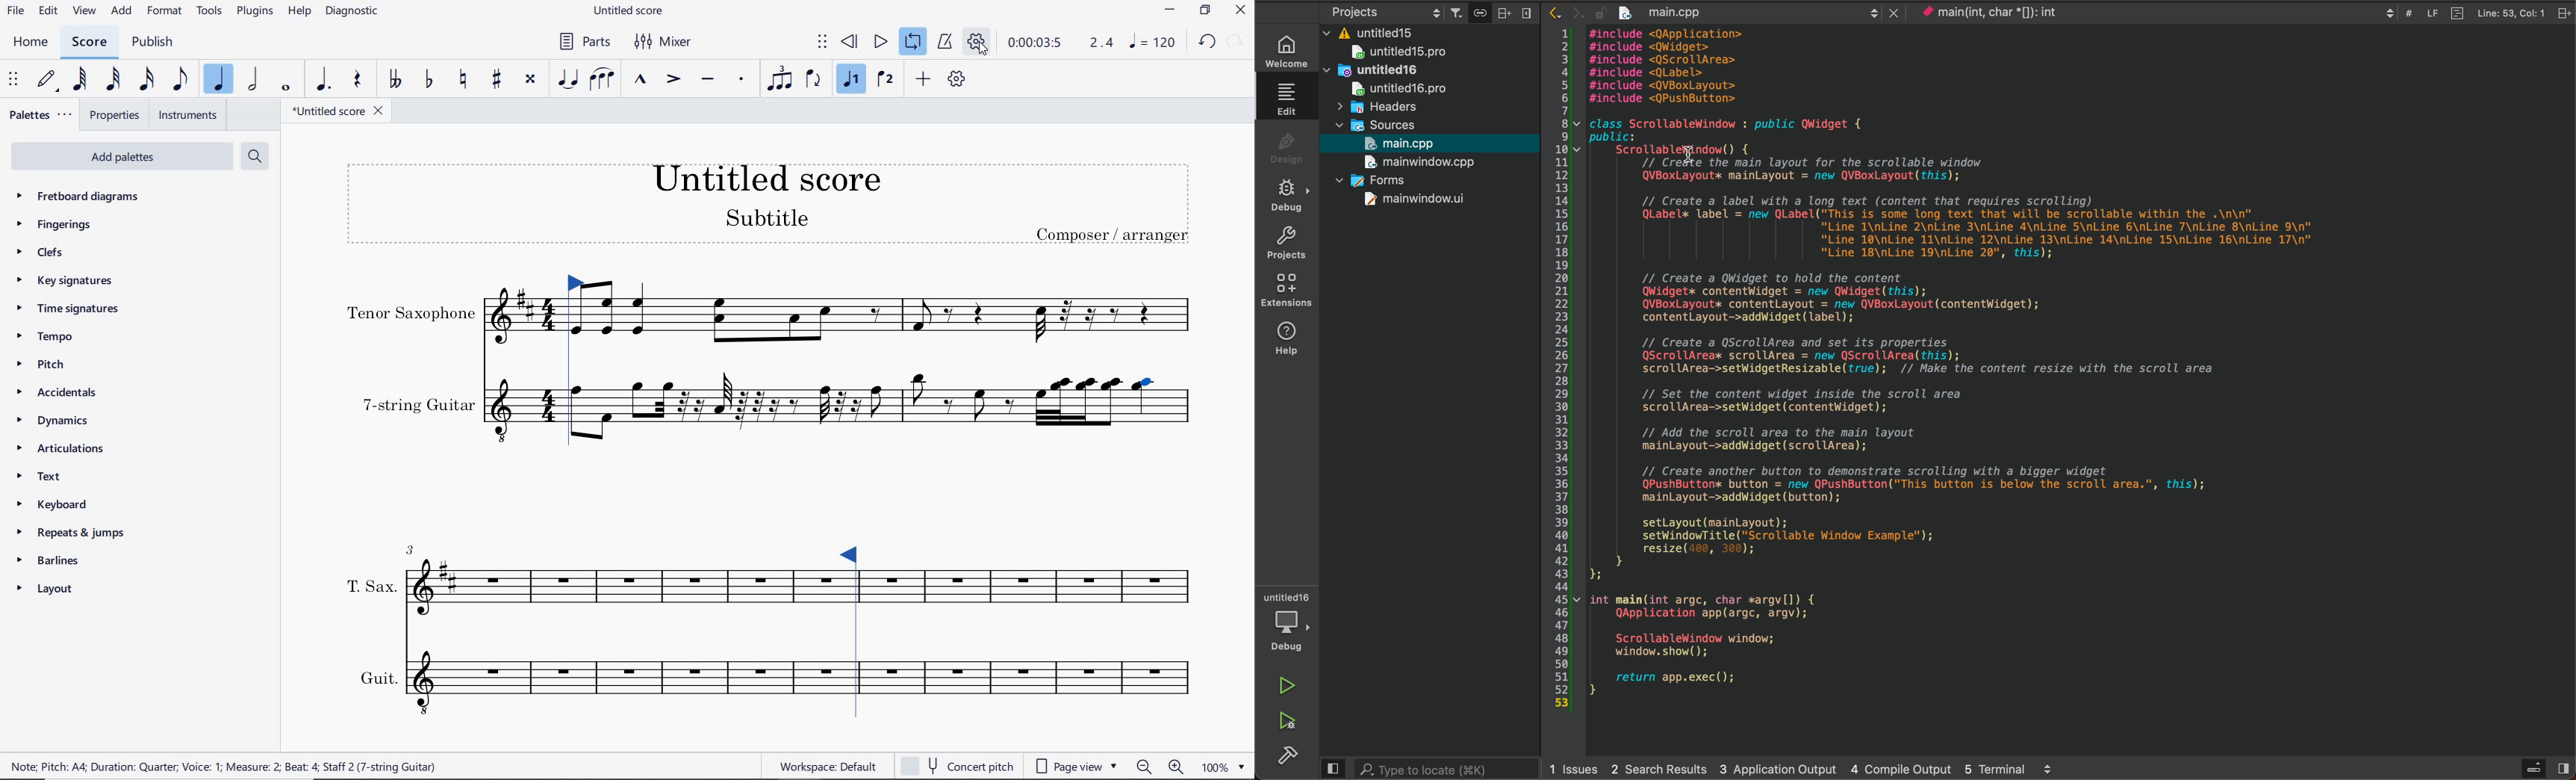 This screenshot has height=784, width=2576. What do you see at coordinates (1048, 679) in the screenshot?
I see `INSTRUMENT: GUIT` at bounding box center [1048, 679].